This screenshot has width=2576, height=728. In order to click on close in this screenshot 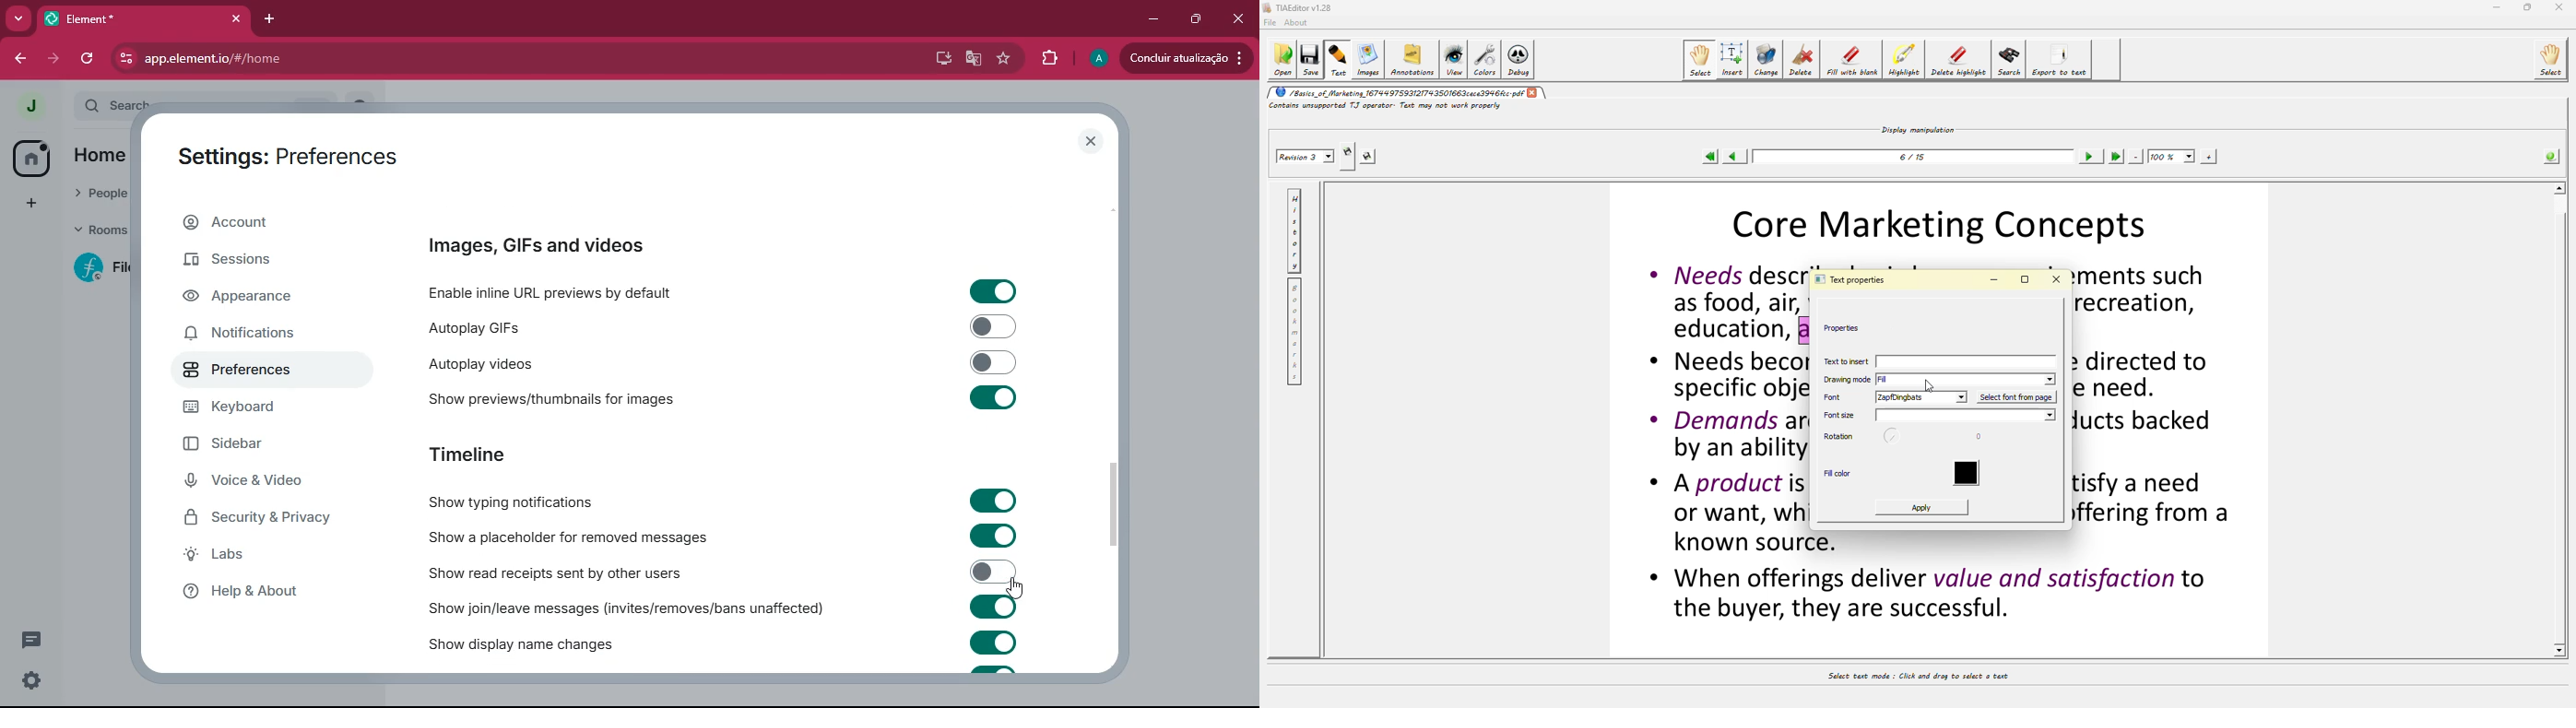, I will do `click(1241, 22)`.